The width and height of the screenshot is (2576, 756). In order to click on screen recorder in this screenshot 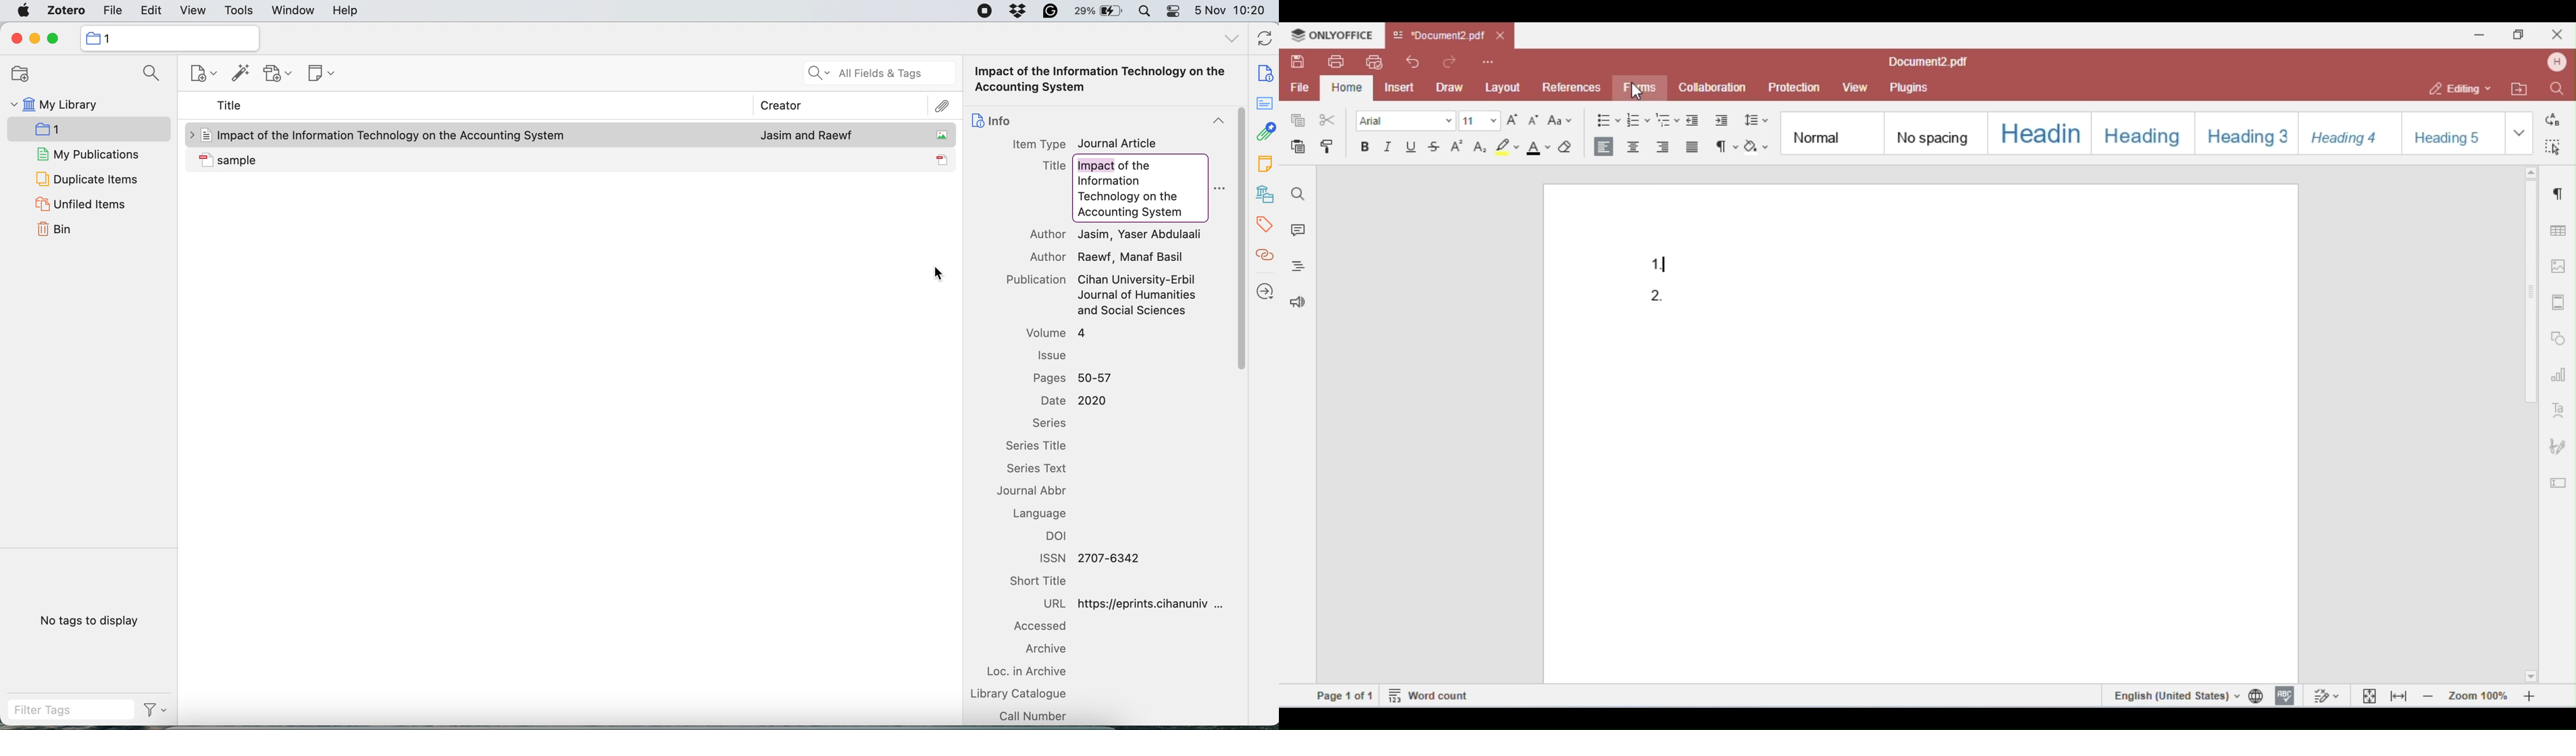, I will do `click(987, 10)`.